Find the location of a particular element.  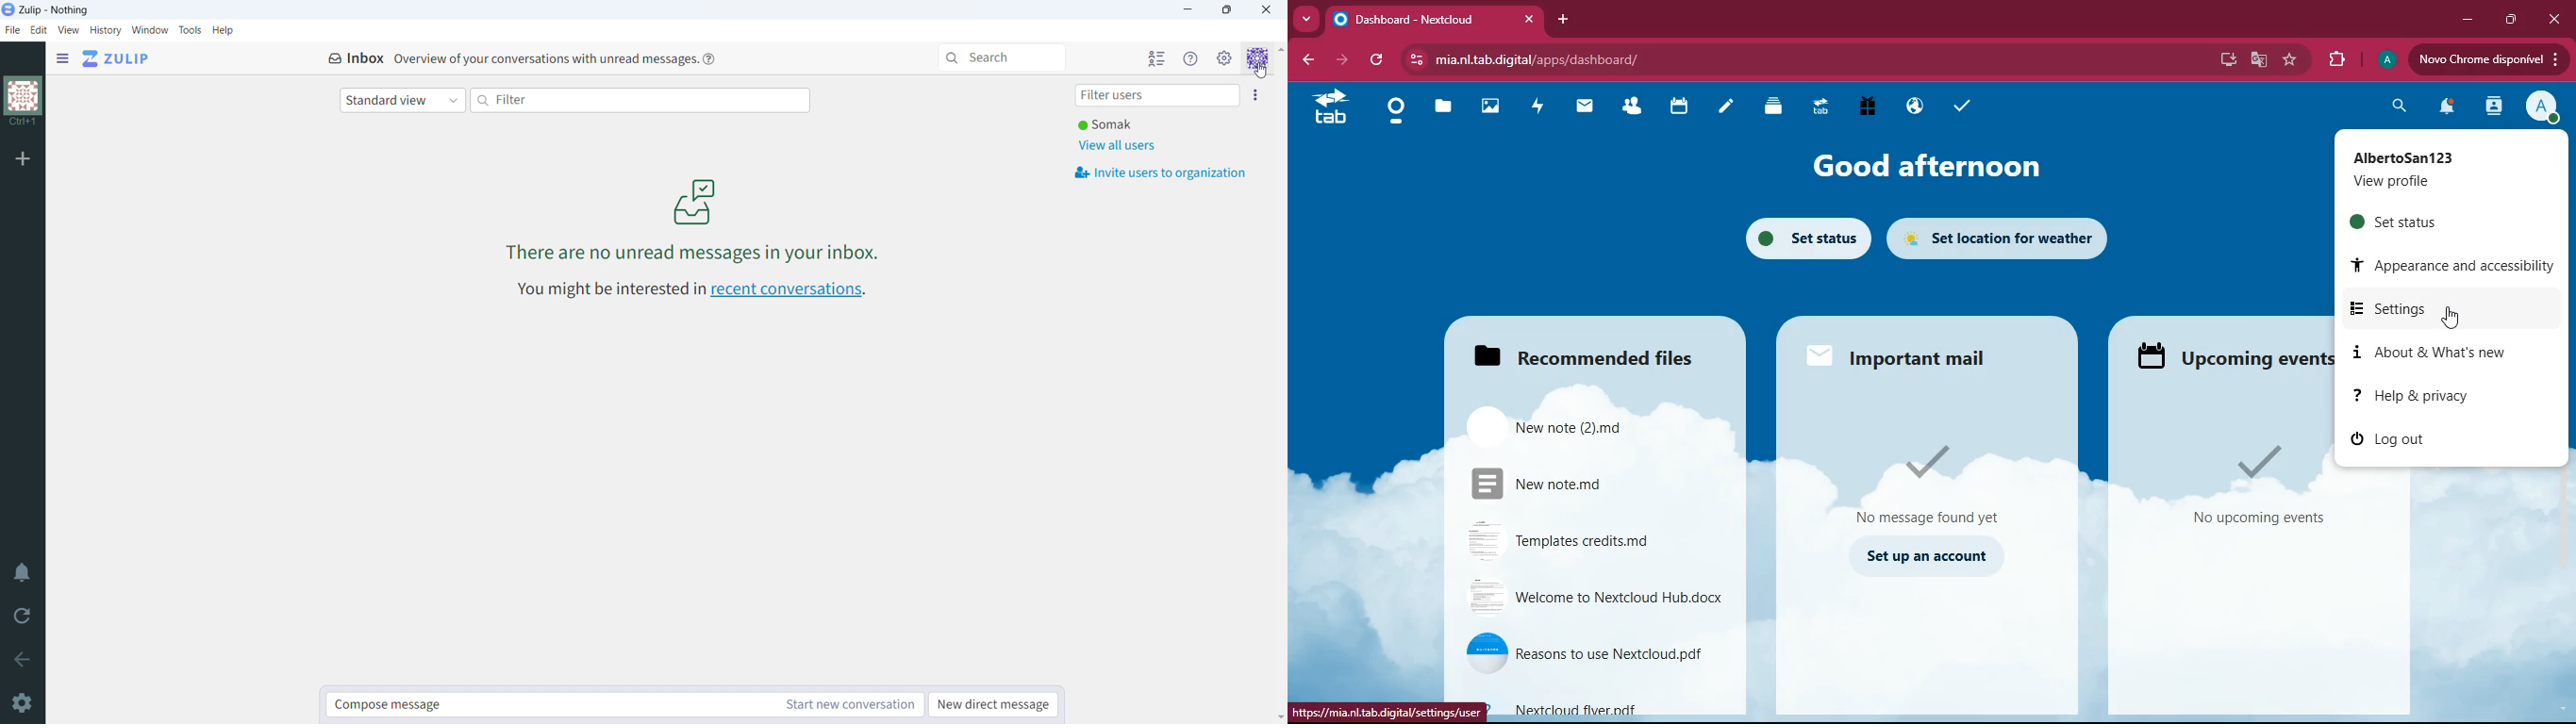

layers is located at coordinates (1776, 108).